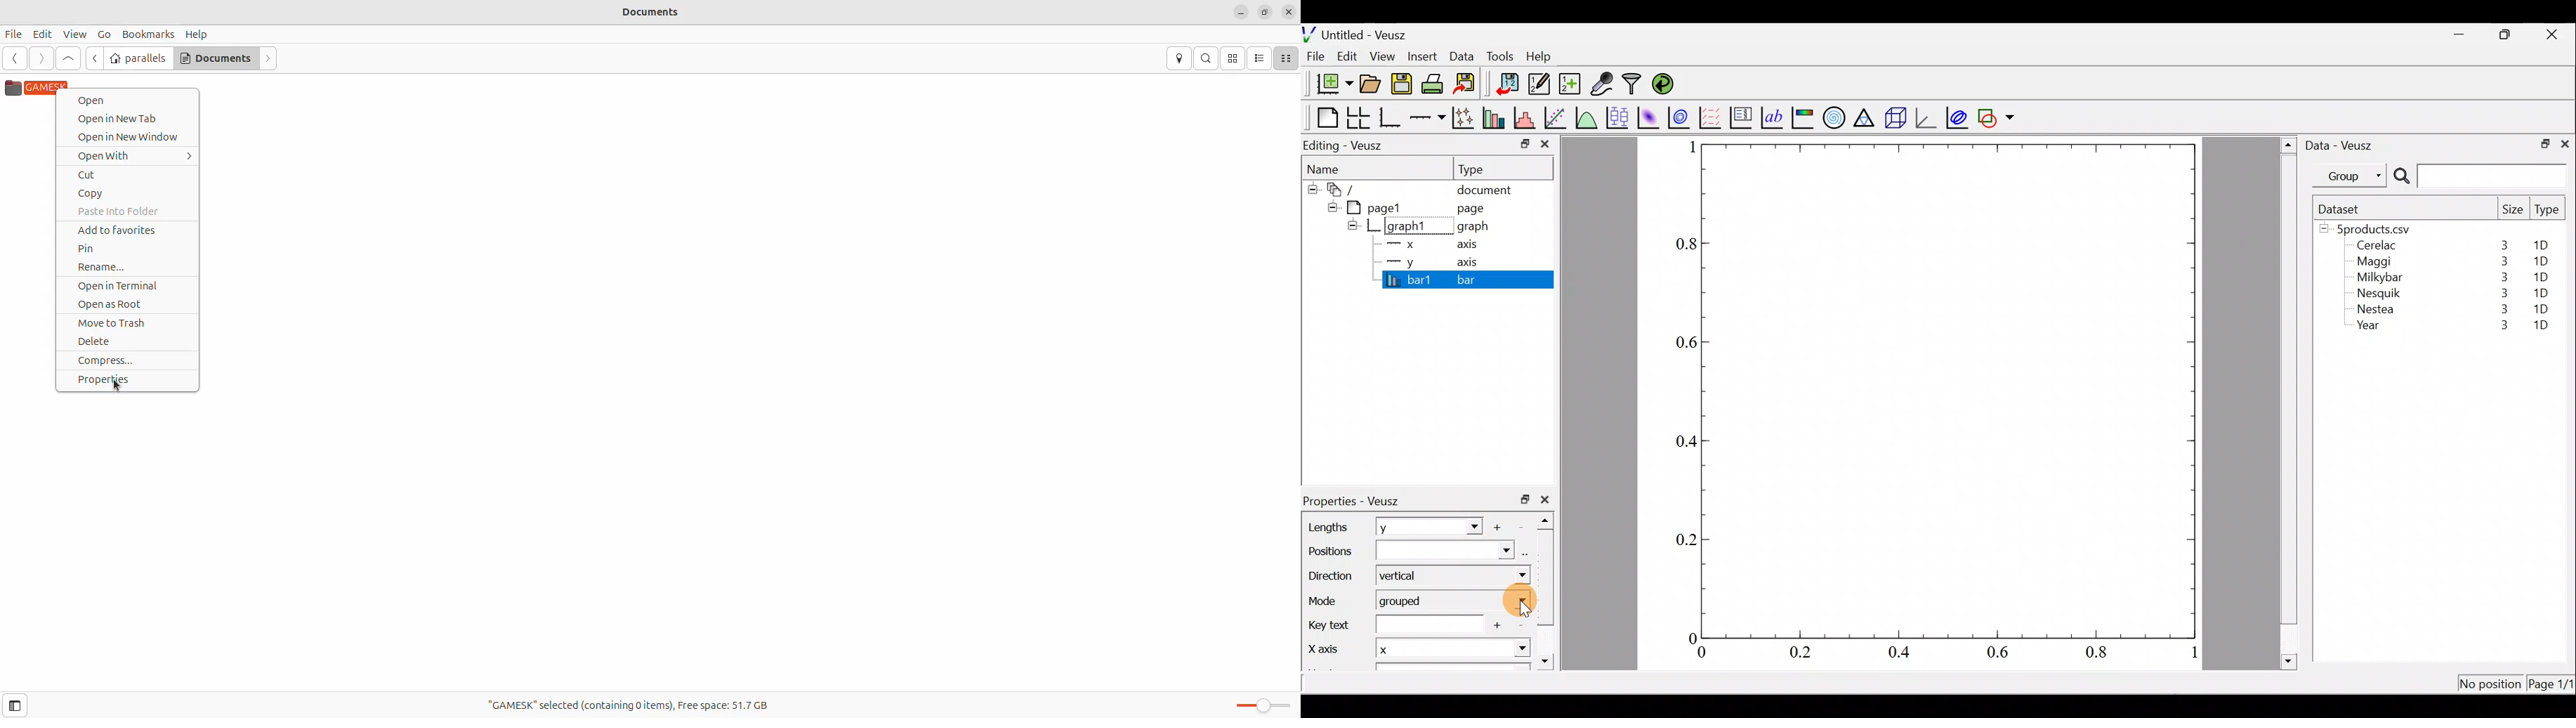  Describe the element at coordinates (2513, 210) in the screenshot. I see `Size` at that location.